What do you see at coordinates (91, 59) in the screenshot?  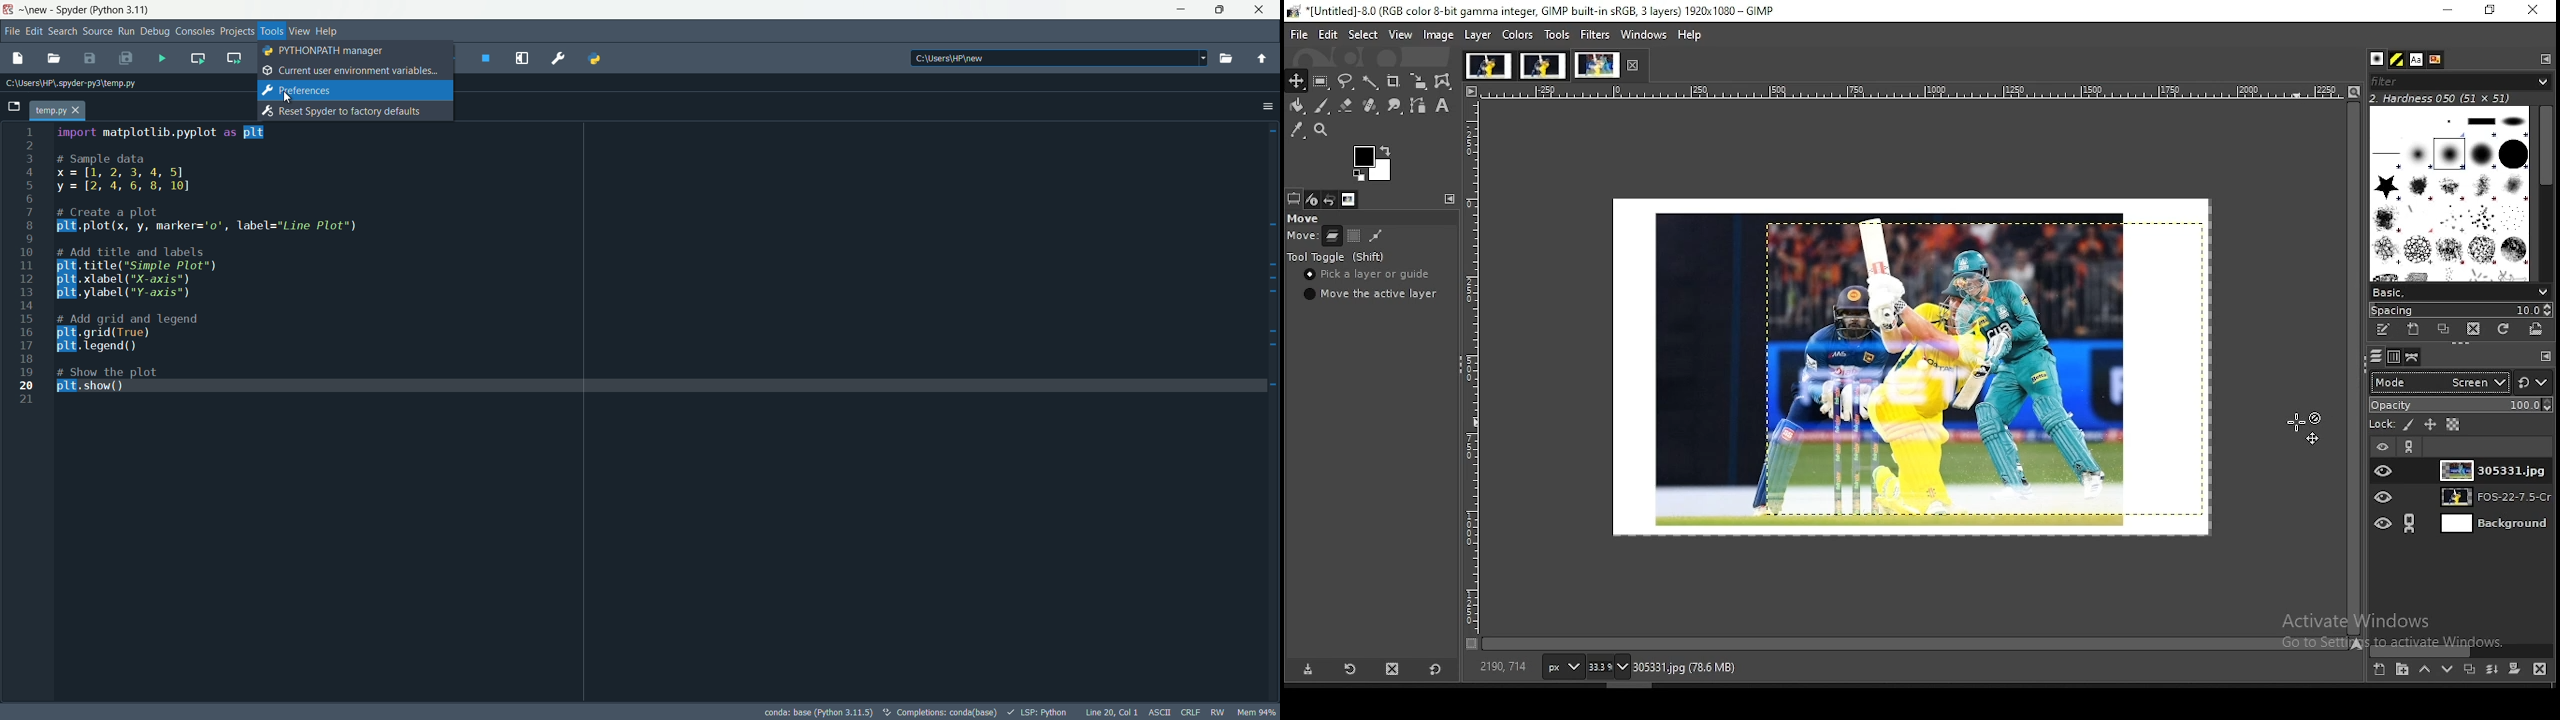 I see `save file` at bounding box center [91, 59].